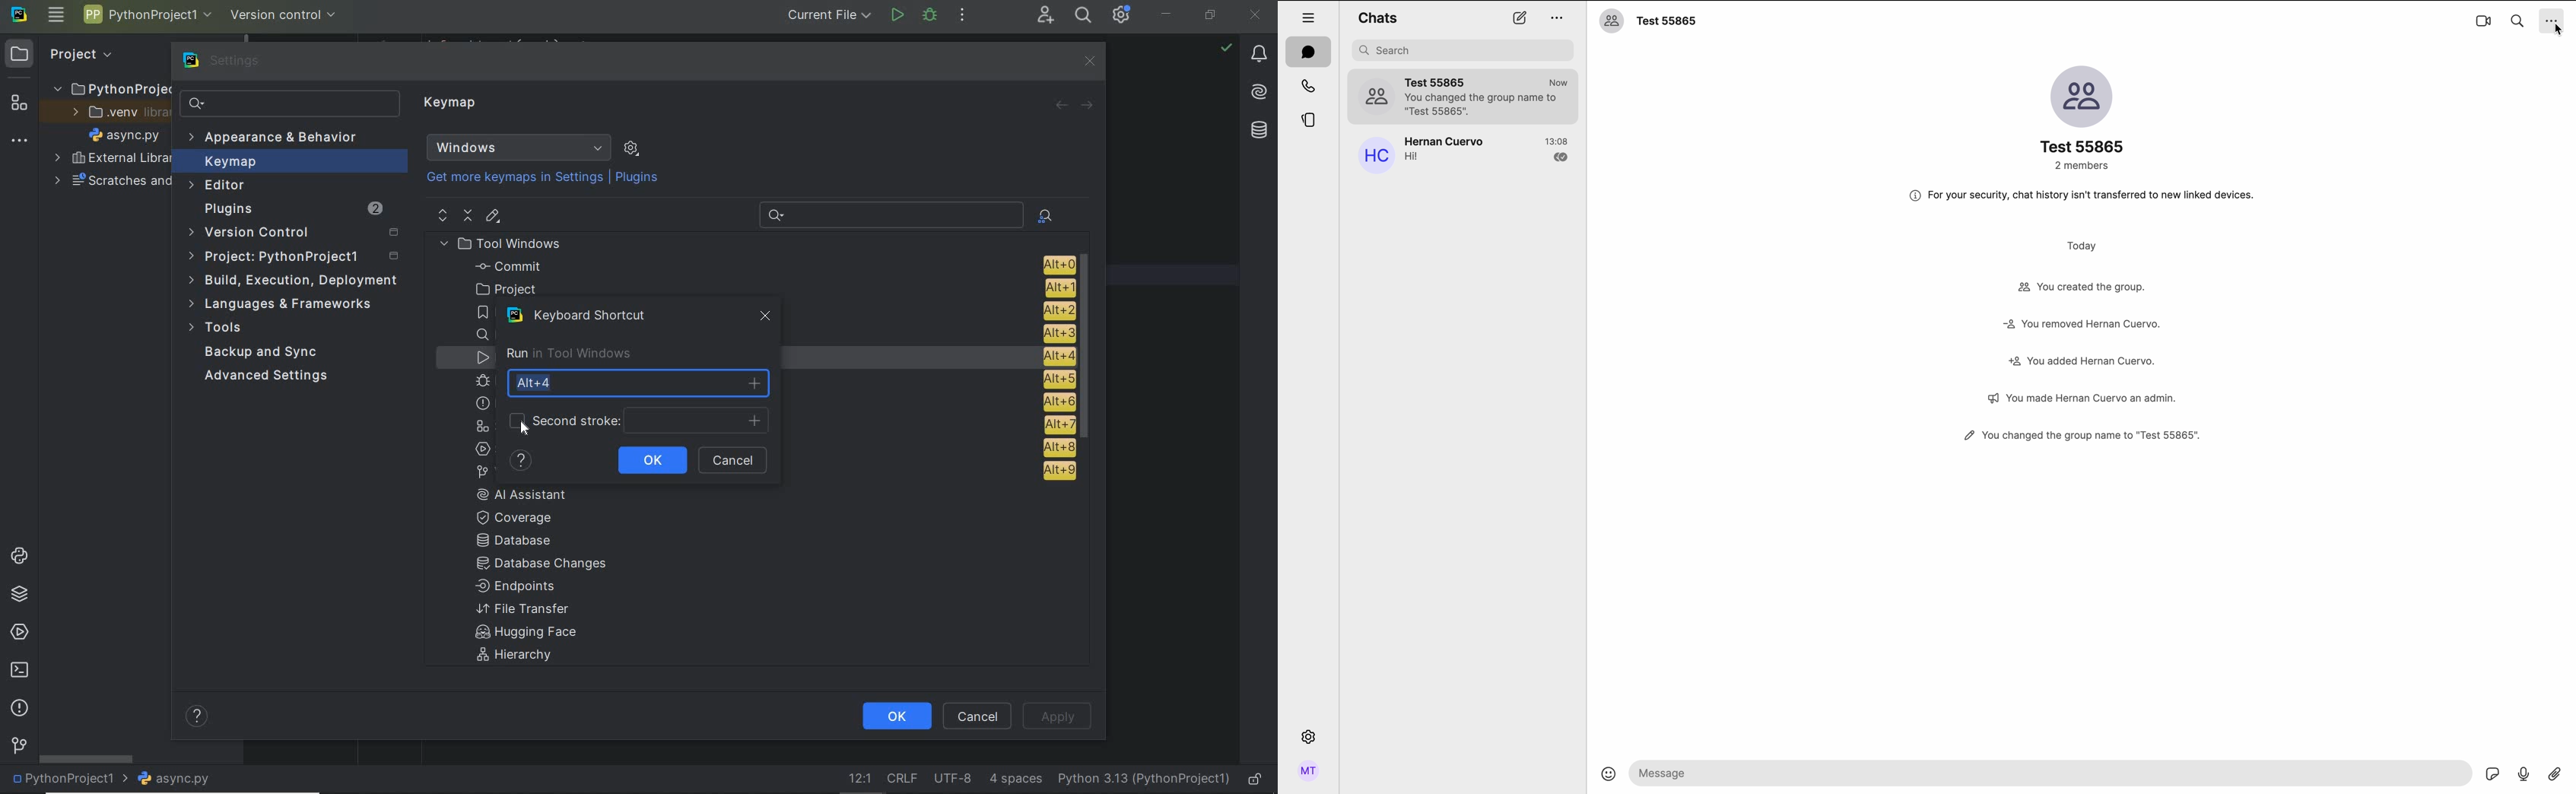 The height and width of the screenshot is (812, 2576). Describe the element at coordinates (516, 587) in the screenshot. I see `Endpoints` at that location.